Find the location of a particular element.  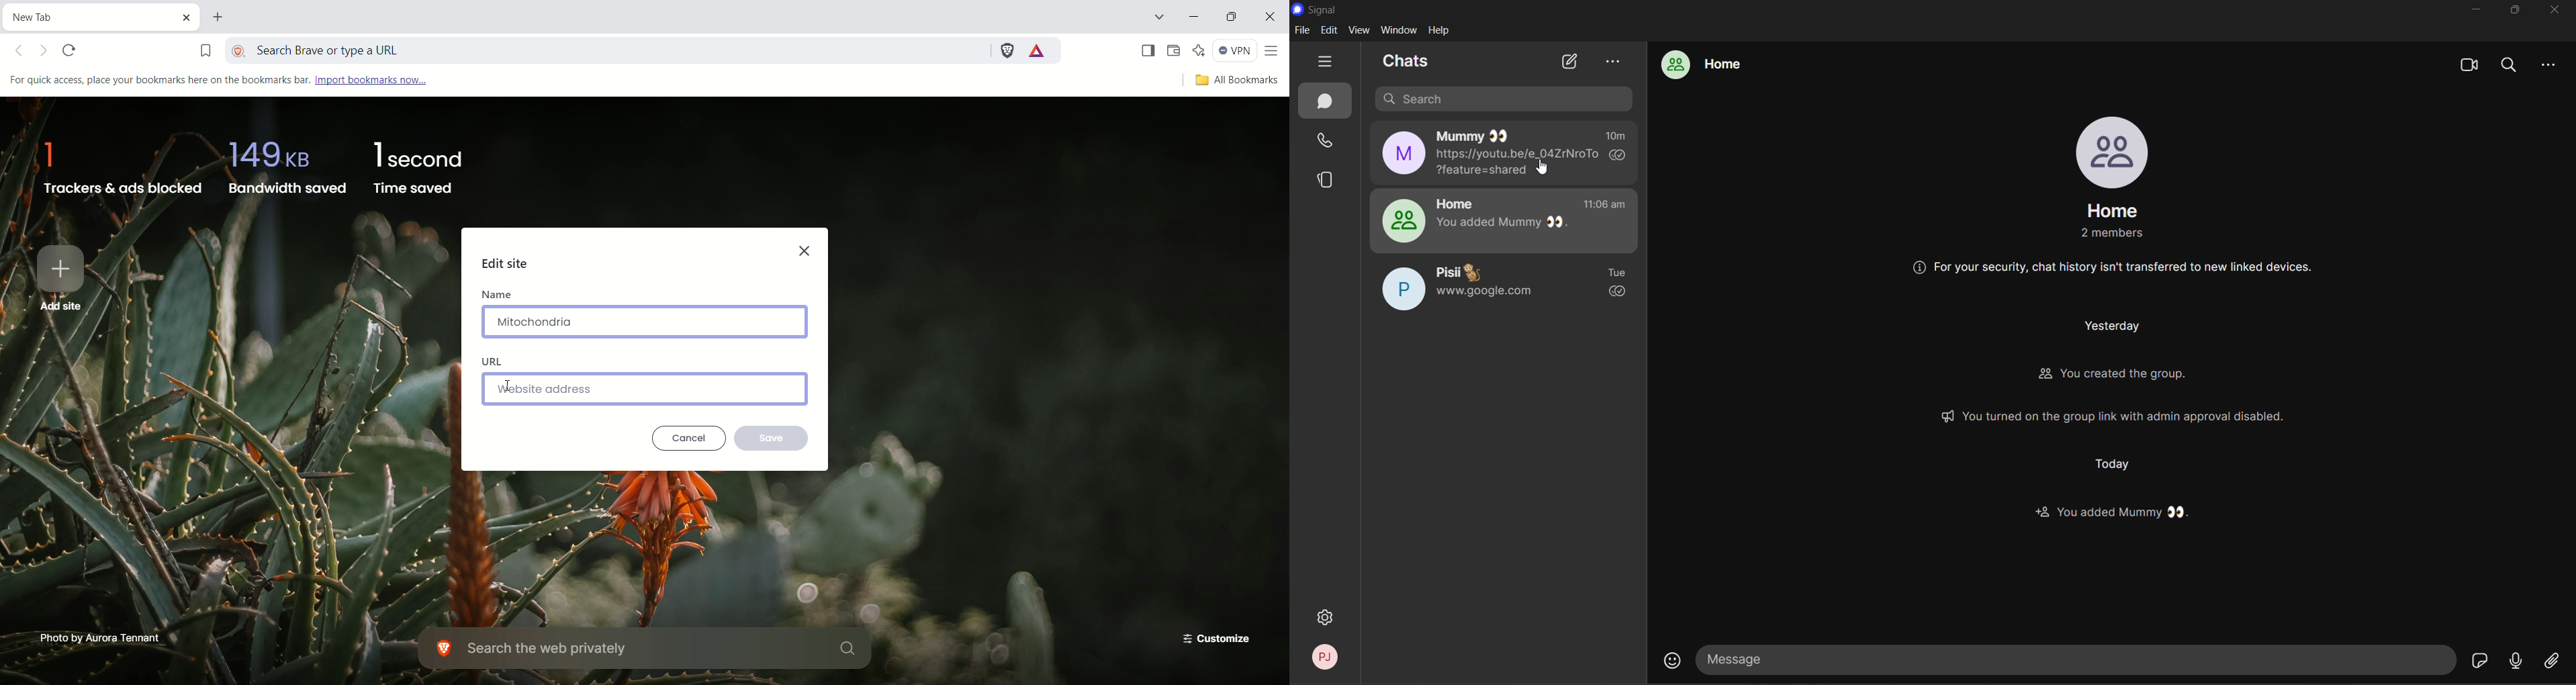

edit is located at coordinates (1329, 32).